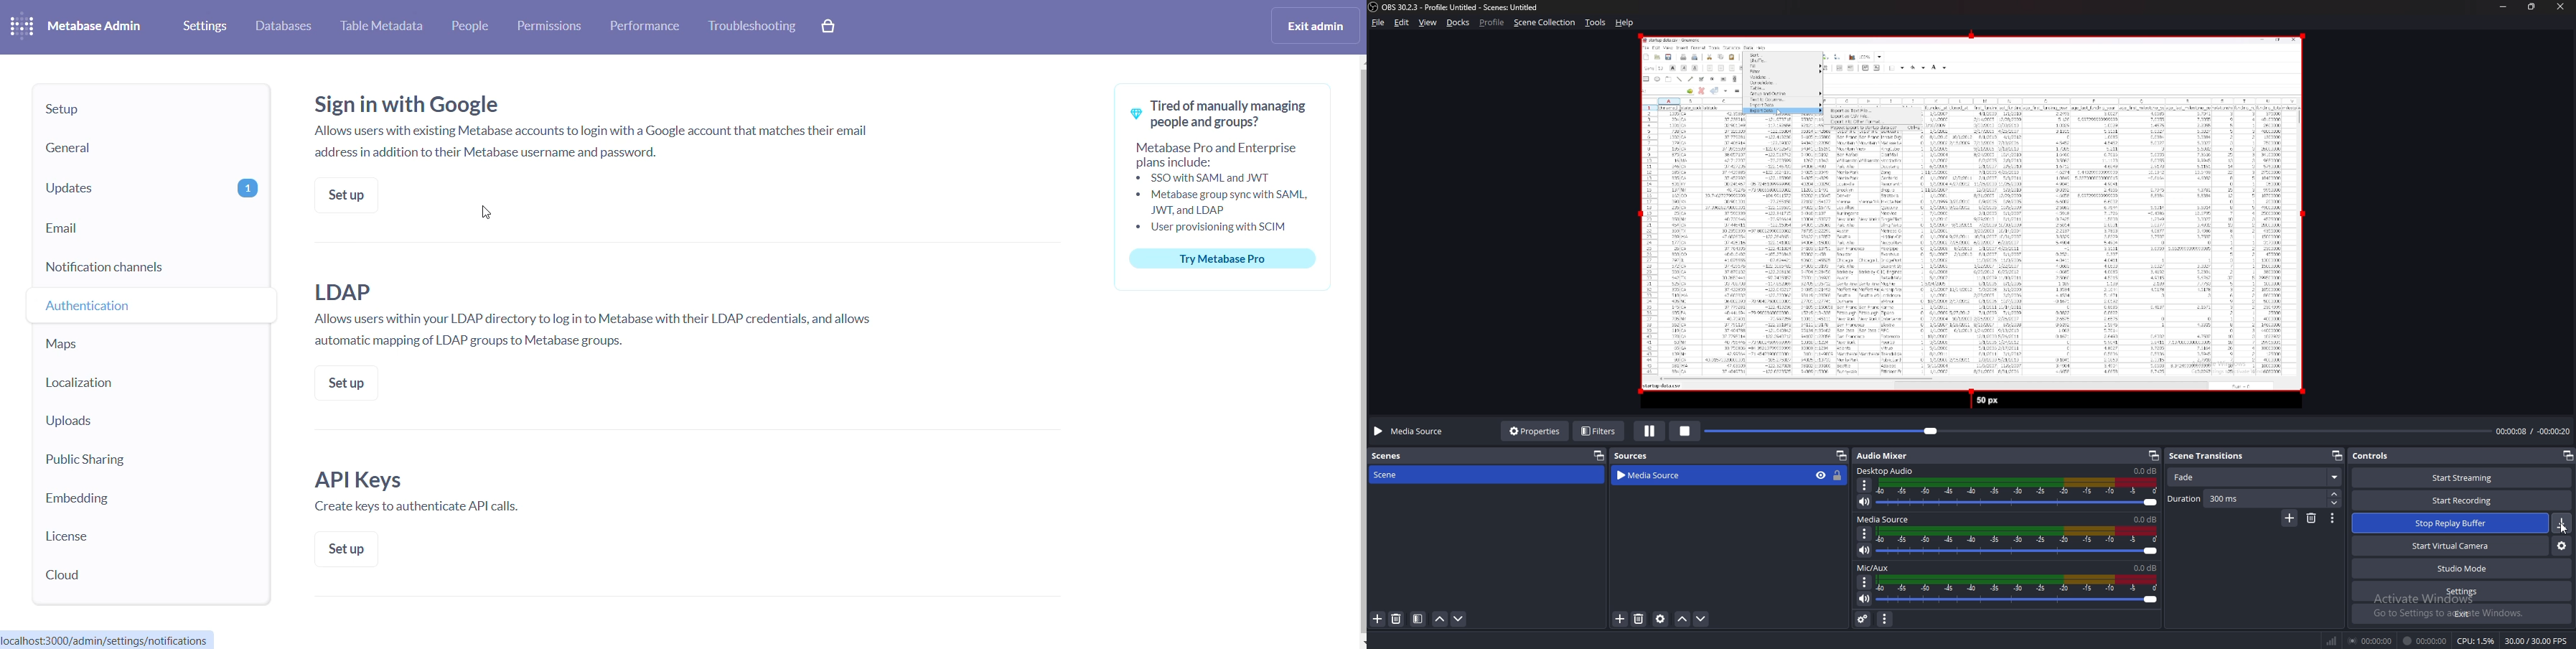 The image size is (2576, 672). I want to click on EXIT ADMIN, so click(1315, 26).